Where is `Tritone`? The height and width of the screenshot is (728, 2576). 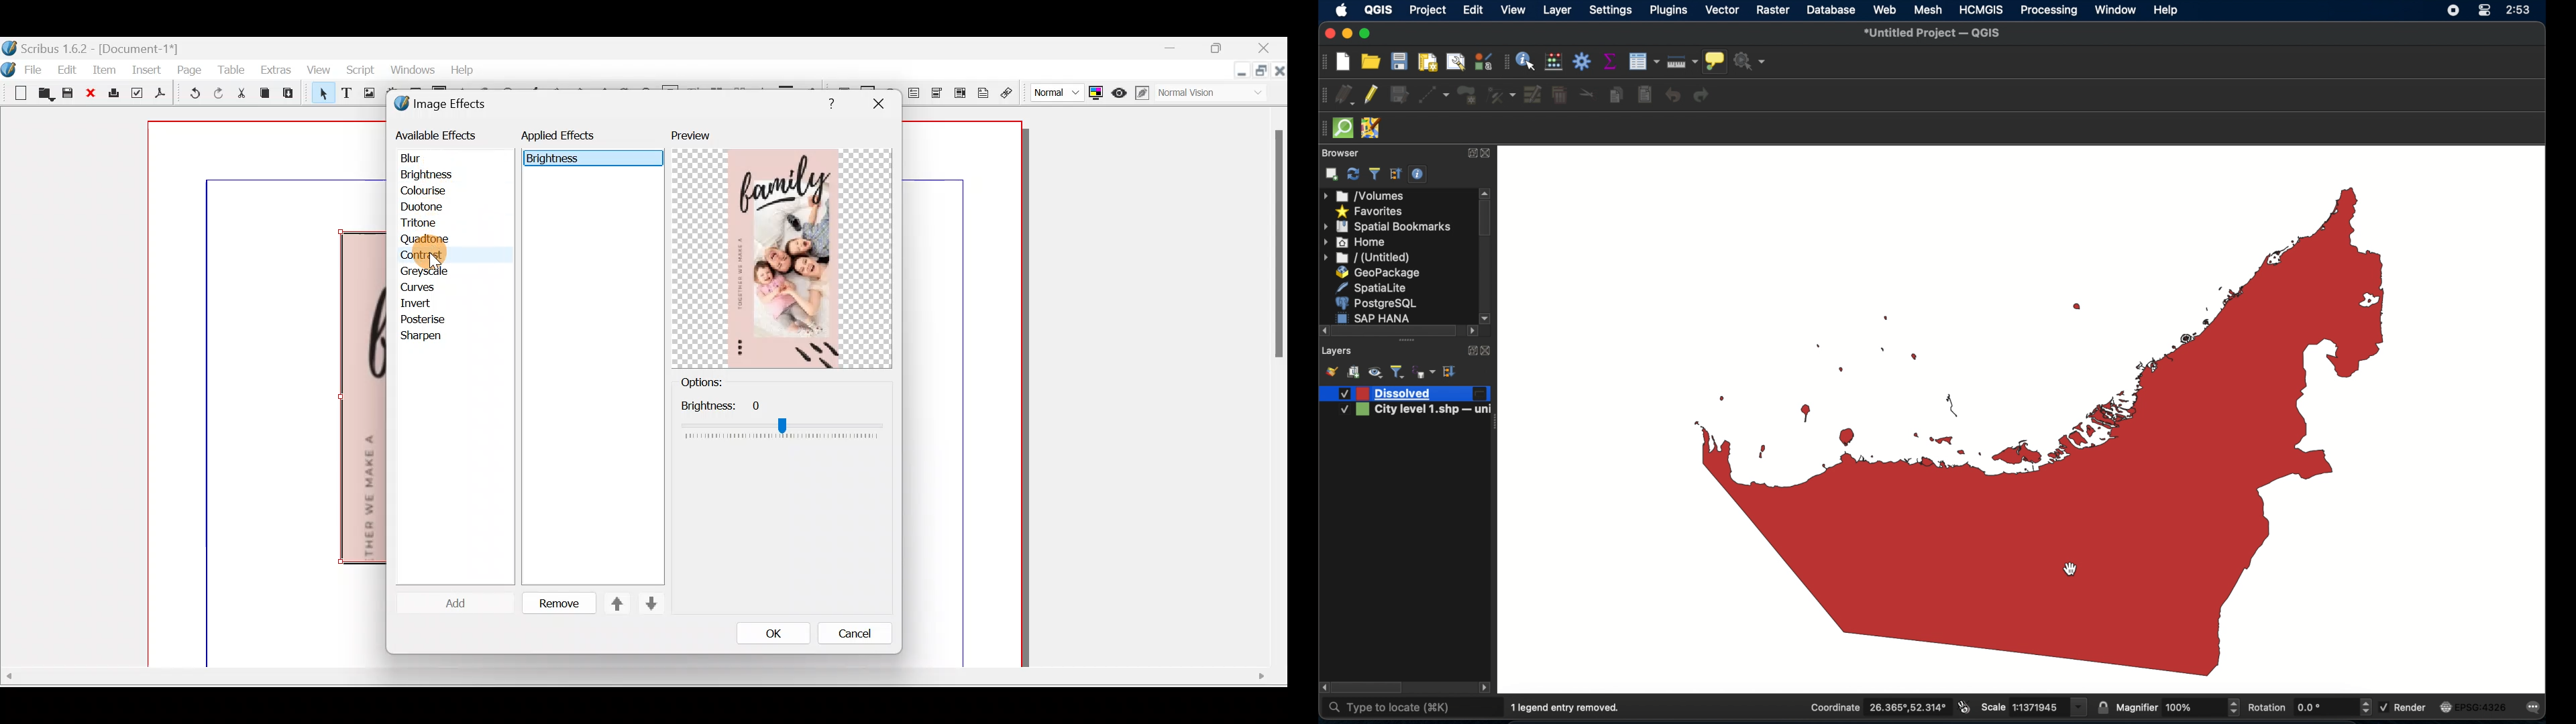
Tritone is located at coordinates (425, 225).